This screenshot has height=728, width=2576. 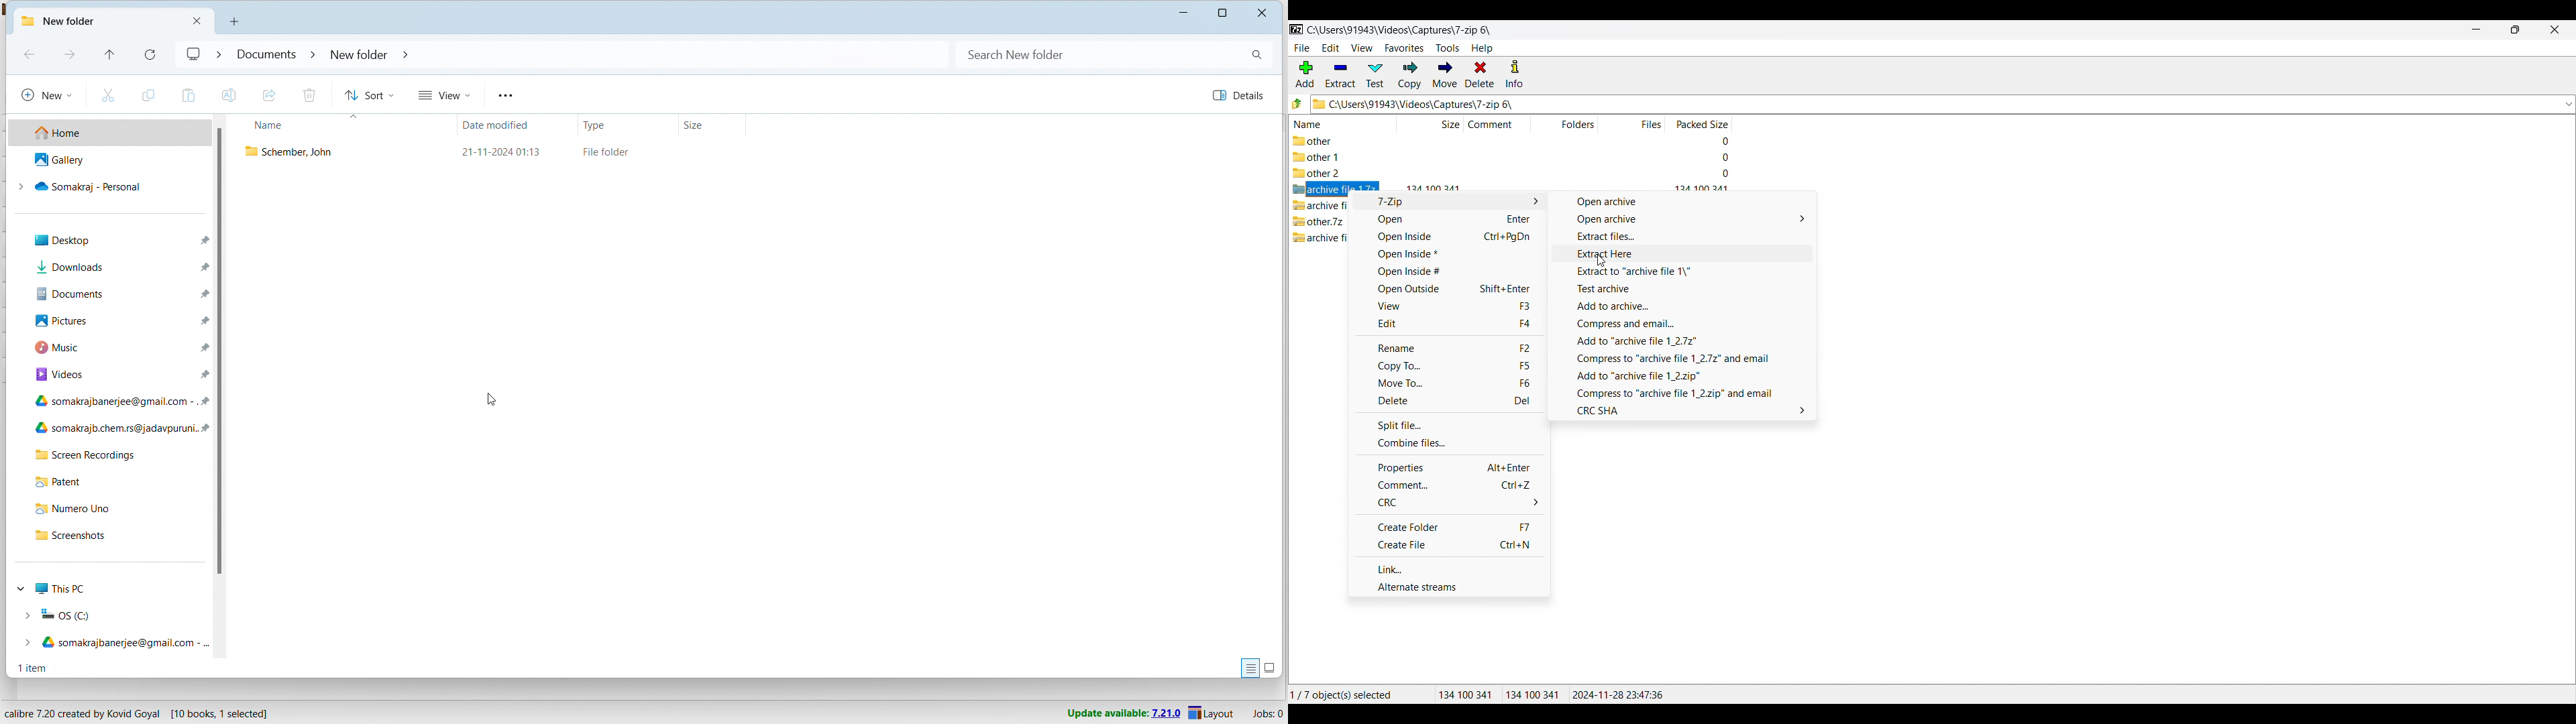 What do you see at coordinates (76, 20) in the screenshot?
I see `folder title` at bounding box center [76, 20].